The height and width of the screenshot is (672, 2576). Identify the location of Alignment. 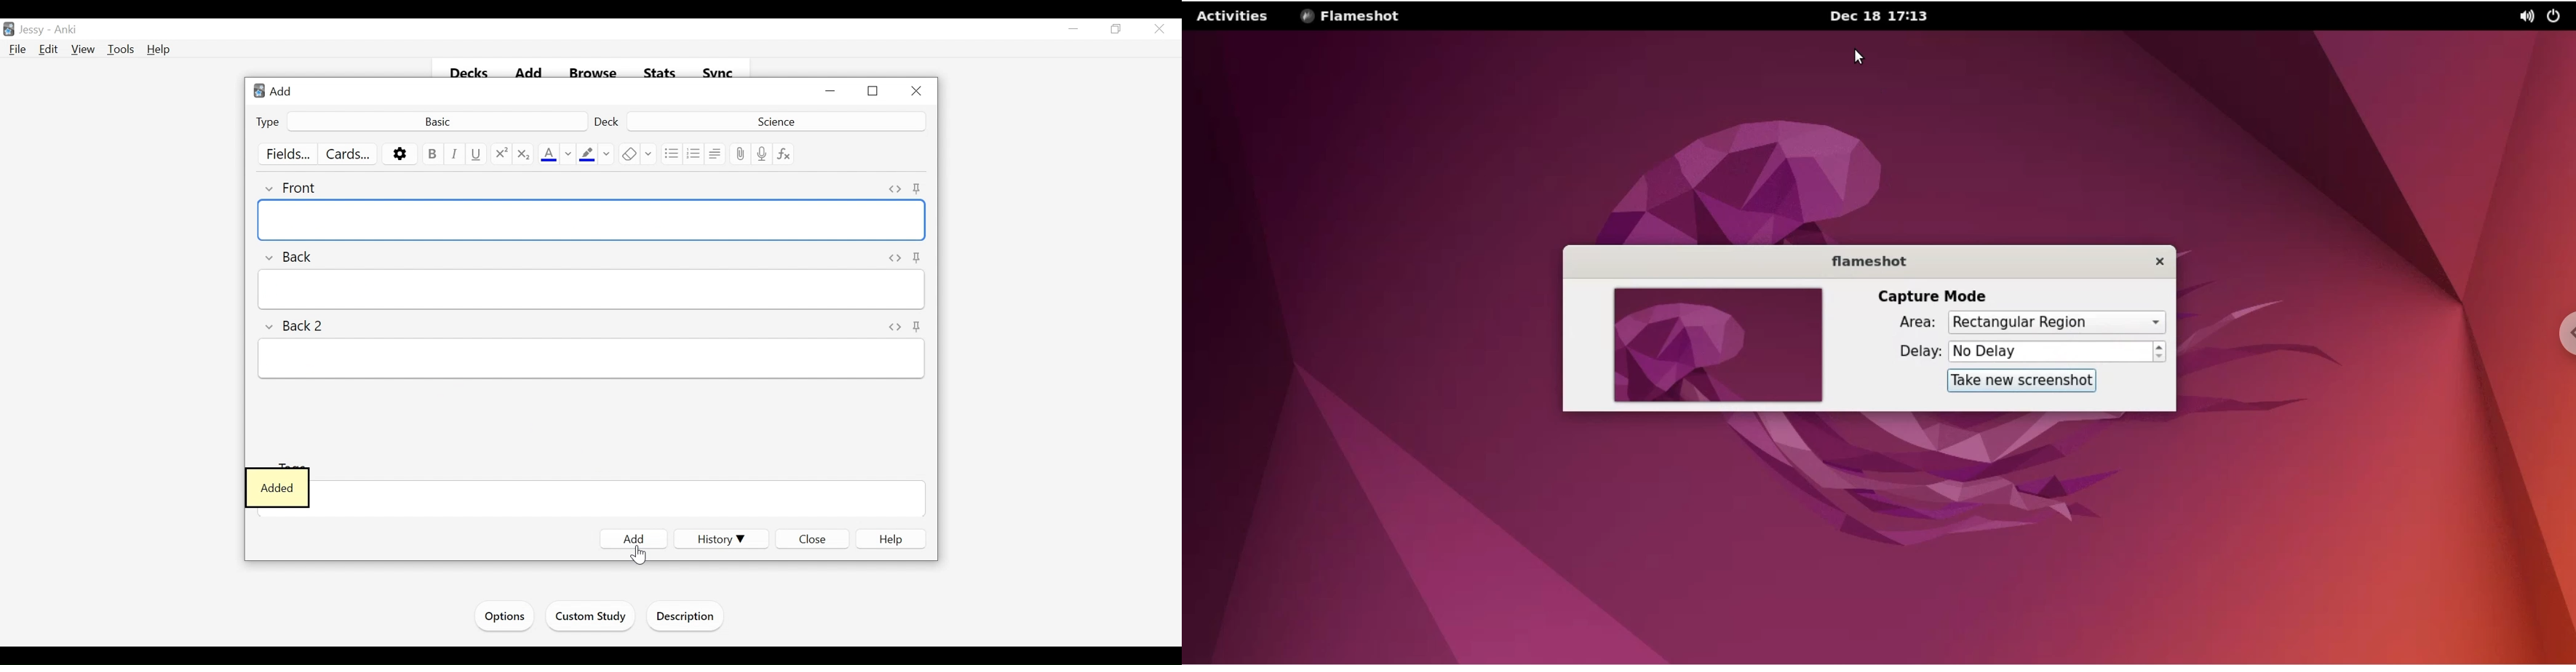
(716, 154).